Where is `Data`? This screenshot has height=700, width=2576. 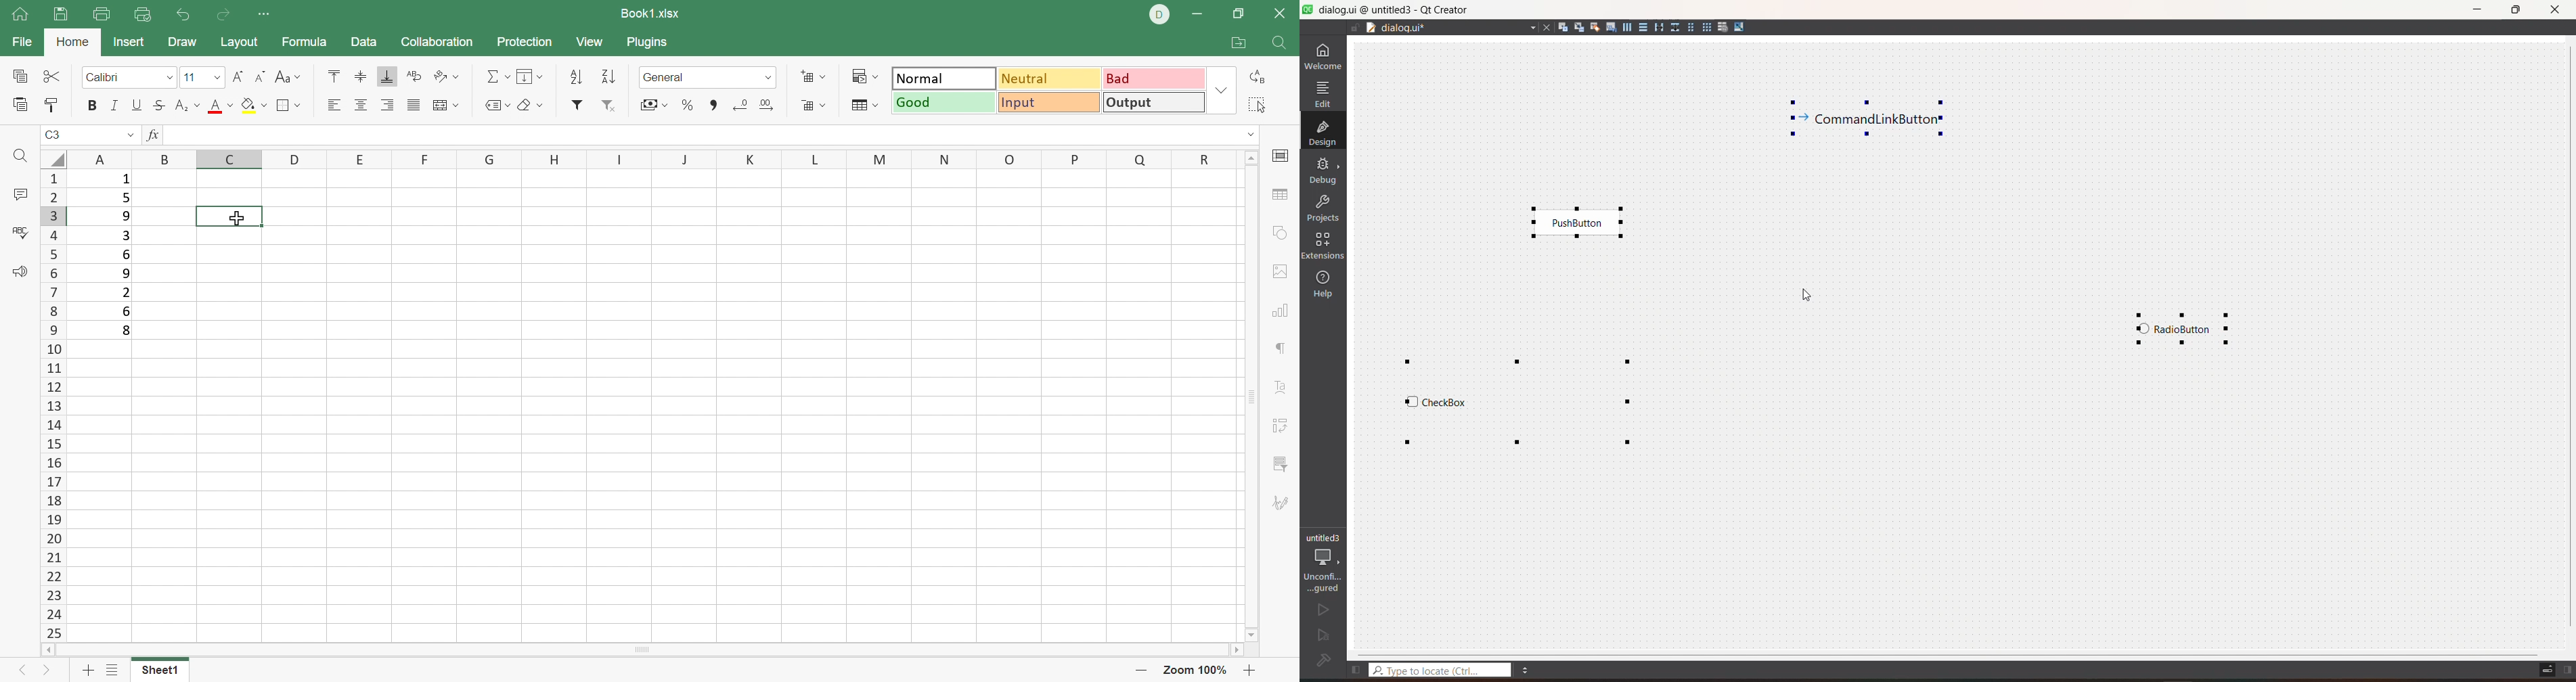
Data is located at coordinates (366, 43).